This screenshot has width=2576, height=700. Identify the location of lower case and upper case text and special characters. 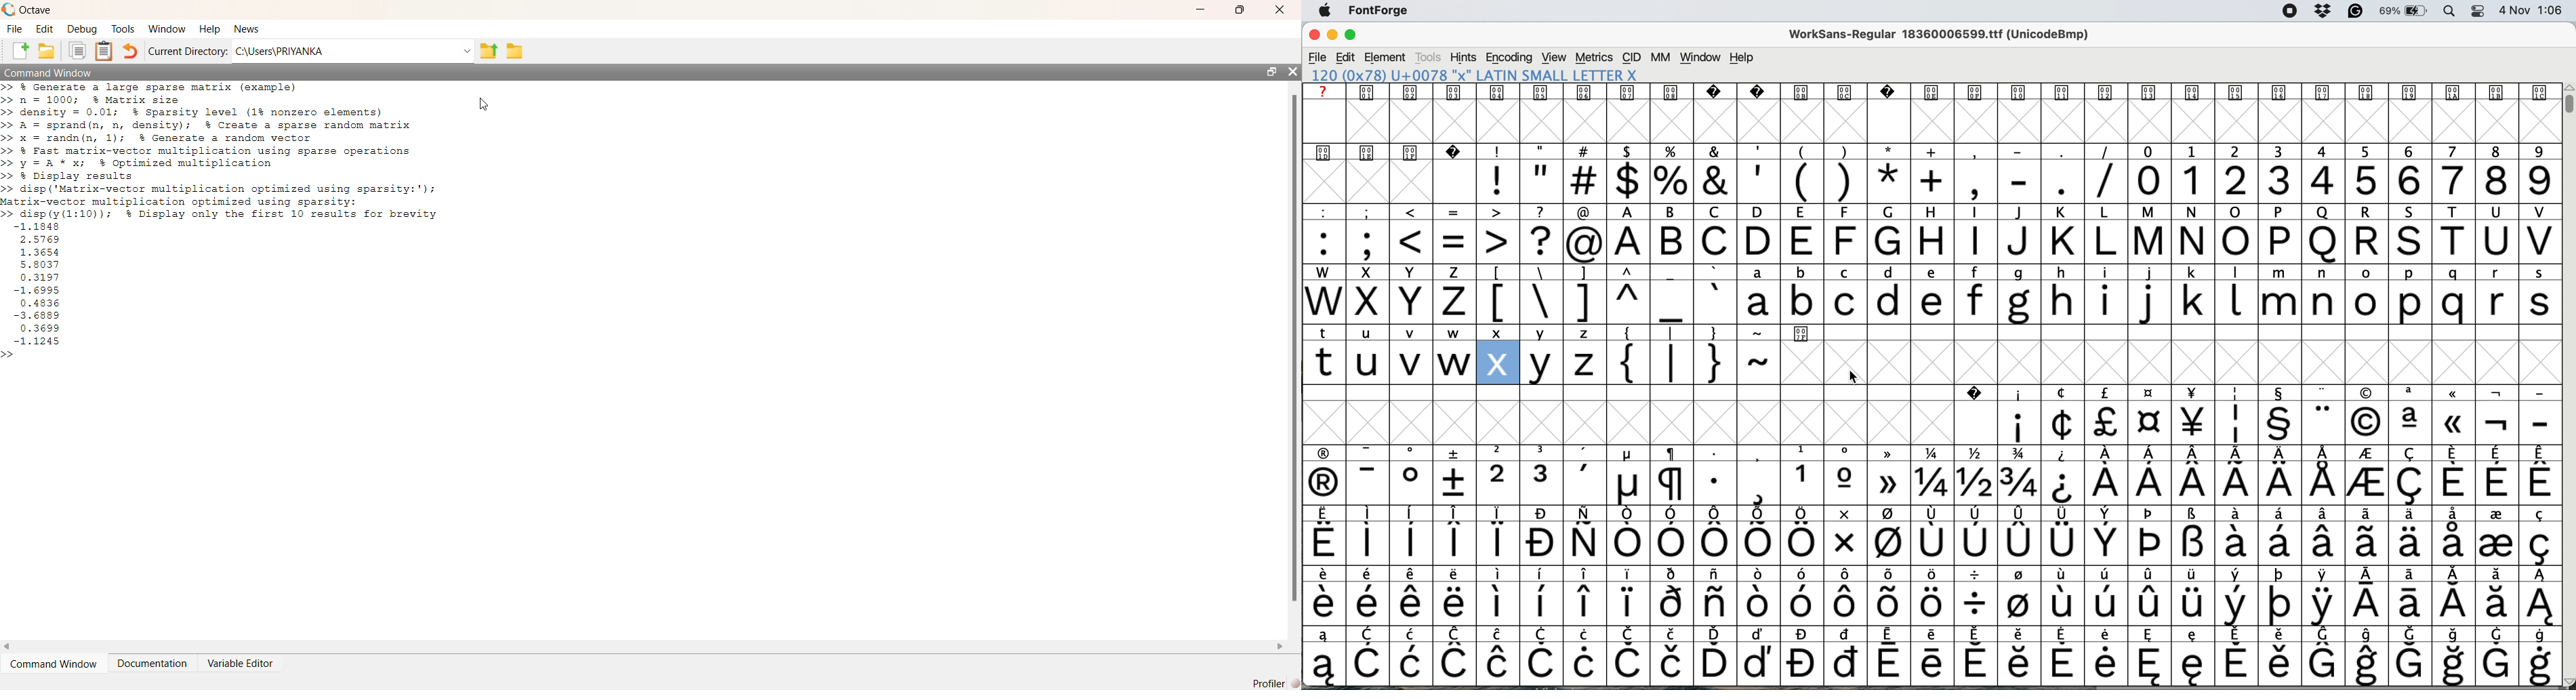
(1934, 270).